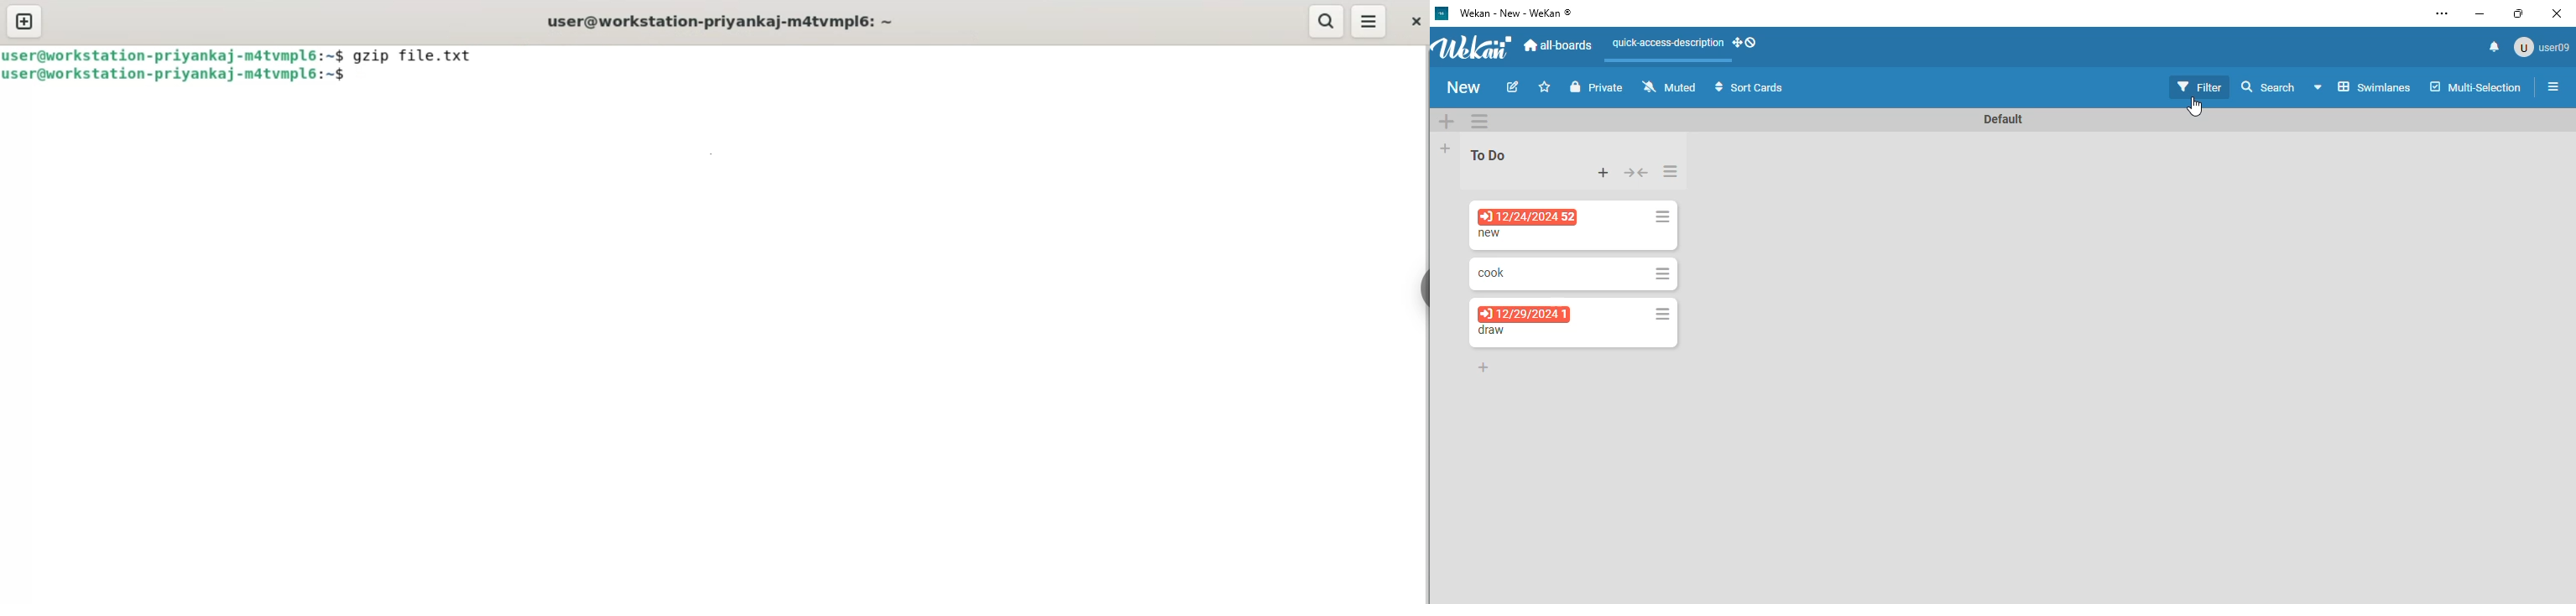 Image resolution: width=2576 pixels, height=616 pixels. Describe the element at coordinates (1445, 148) in the screenshot. I see `add list` at that location.